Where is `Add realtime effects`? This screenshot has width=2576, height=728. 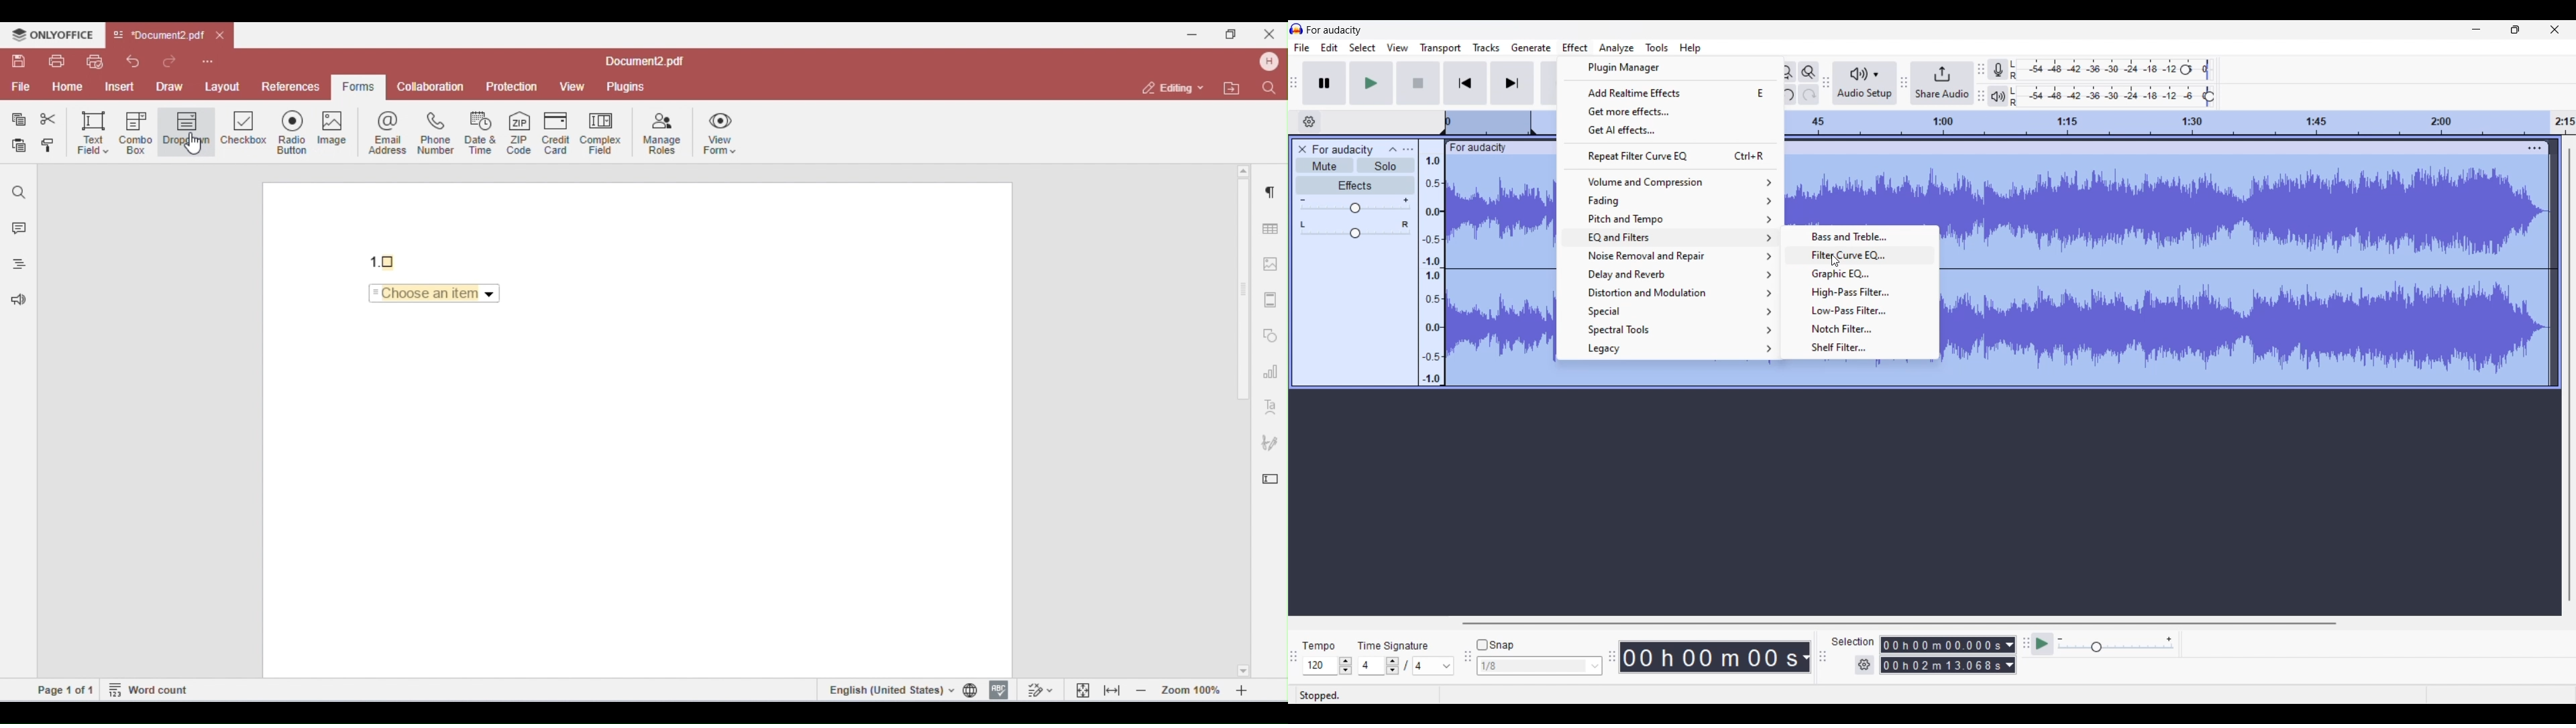 Add realtime effects is located at coordinates (1670, 93).